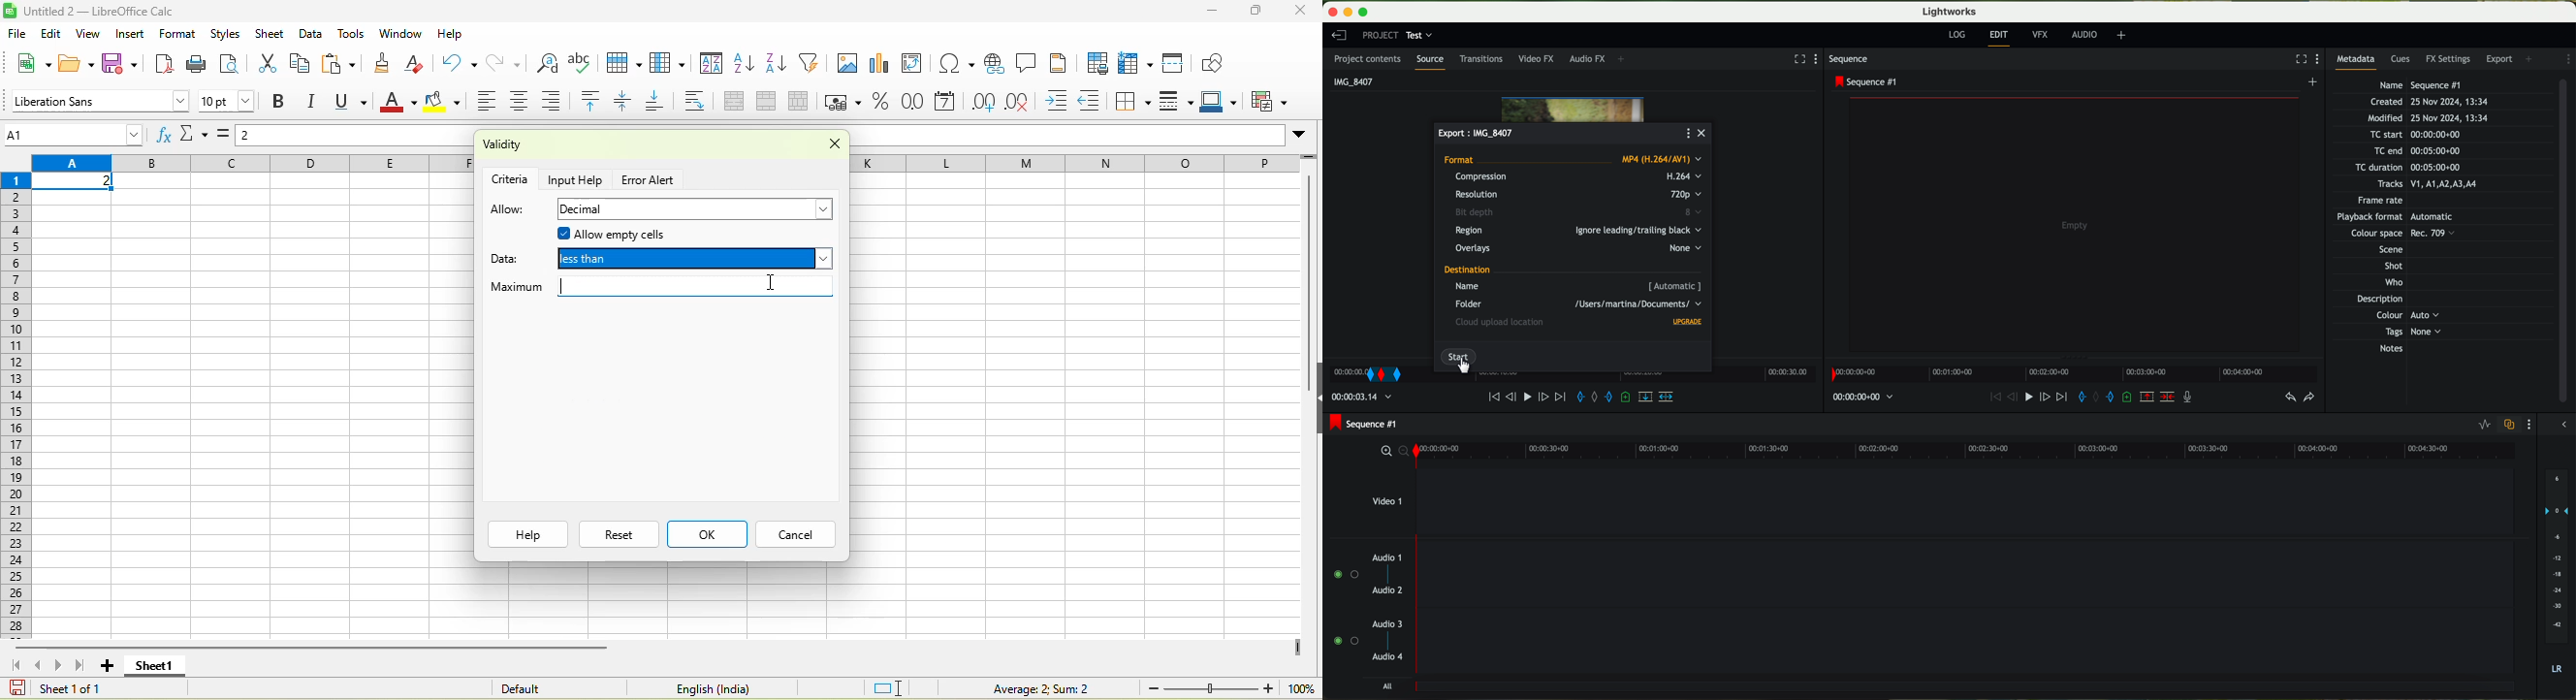 The width and height of the screenshot is (2576, 700). What do you see at coordinates (2391, 300) in the screenshot?
I see `Description` at bounding box center [2391, 300].